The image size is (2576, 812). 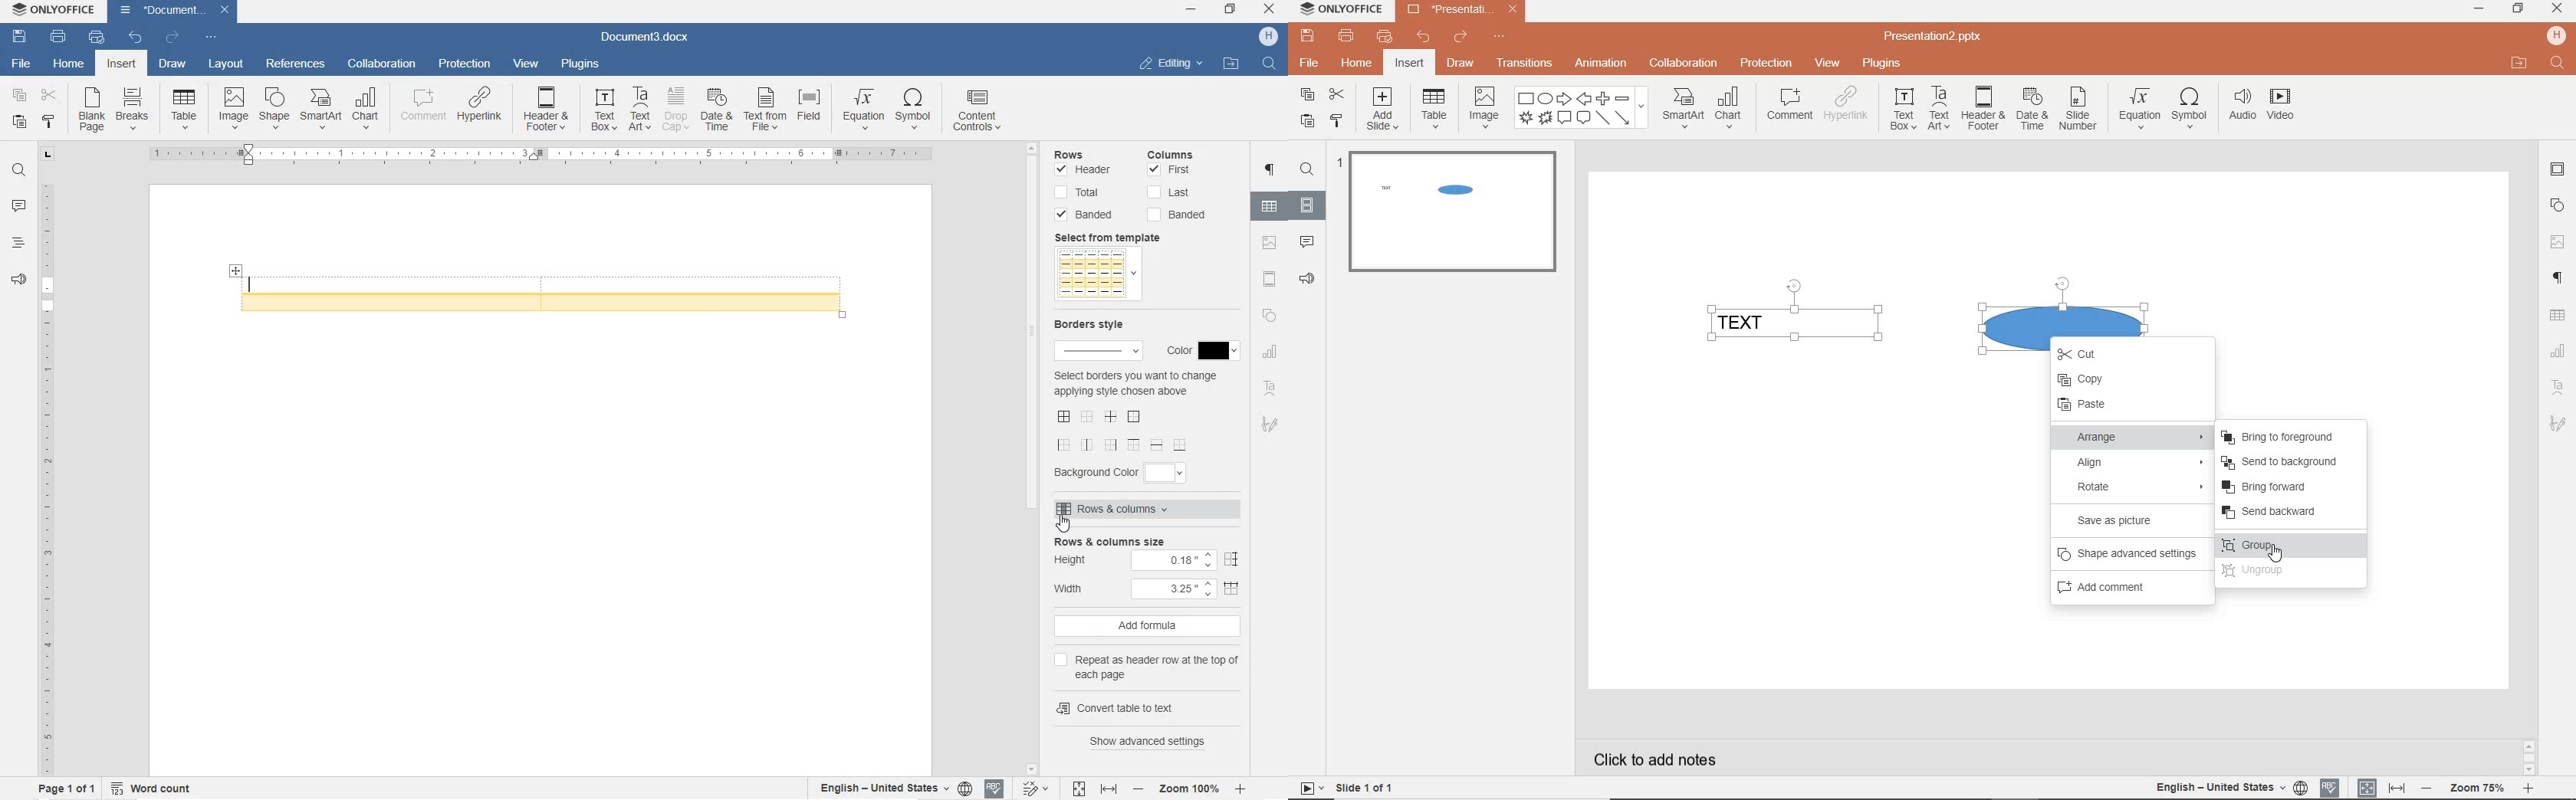 What do you see at coordinates (1271, 244) in the screenshot?
I see `IMAGE` at bounding box center [1271, 244].